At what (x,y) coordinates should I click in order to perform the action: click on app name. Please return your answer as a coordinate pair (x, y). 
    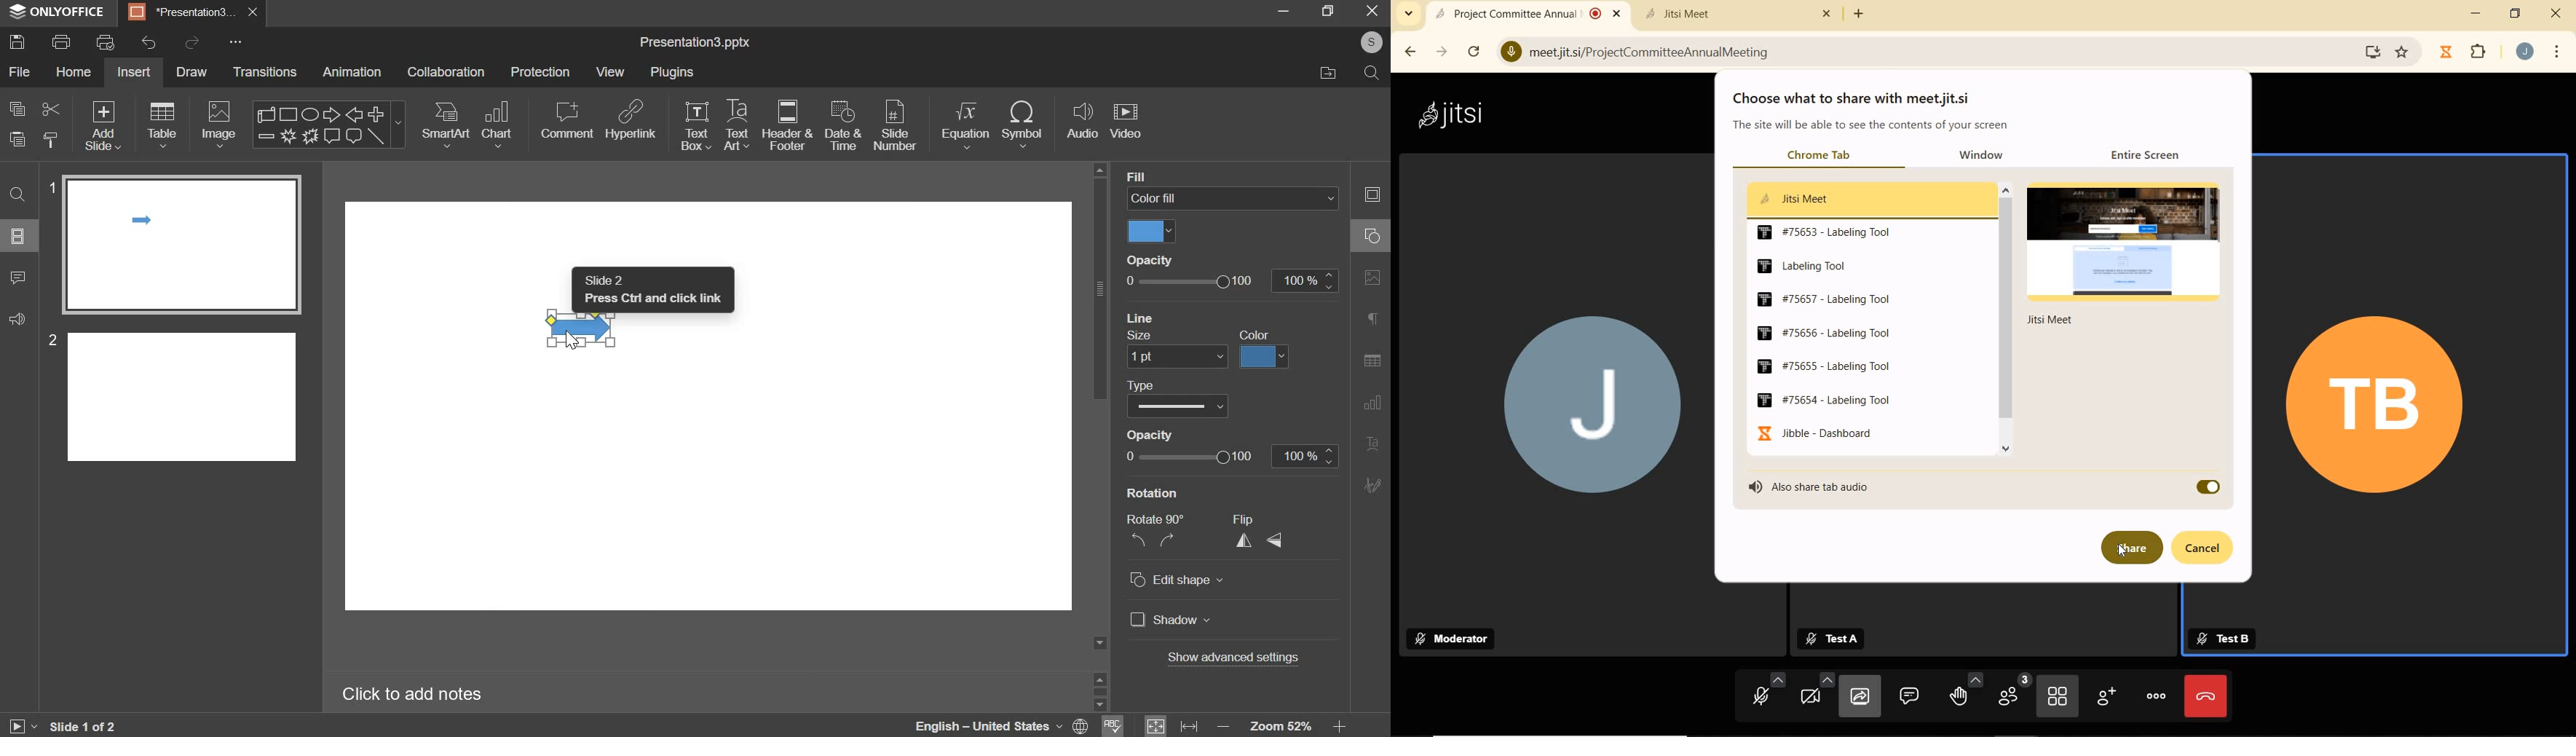
    Looking at the image, I should click on (58, 15).